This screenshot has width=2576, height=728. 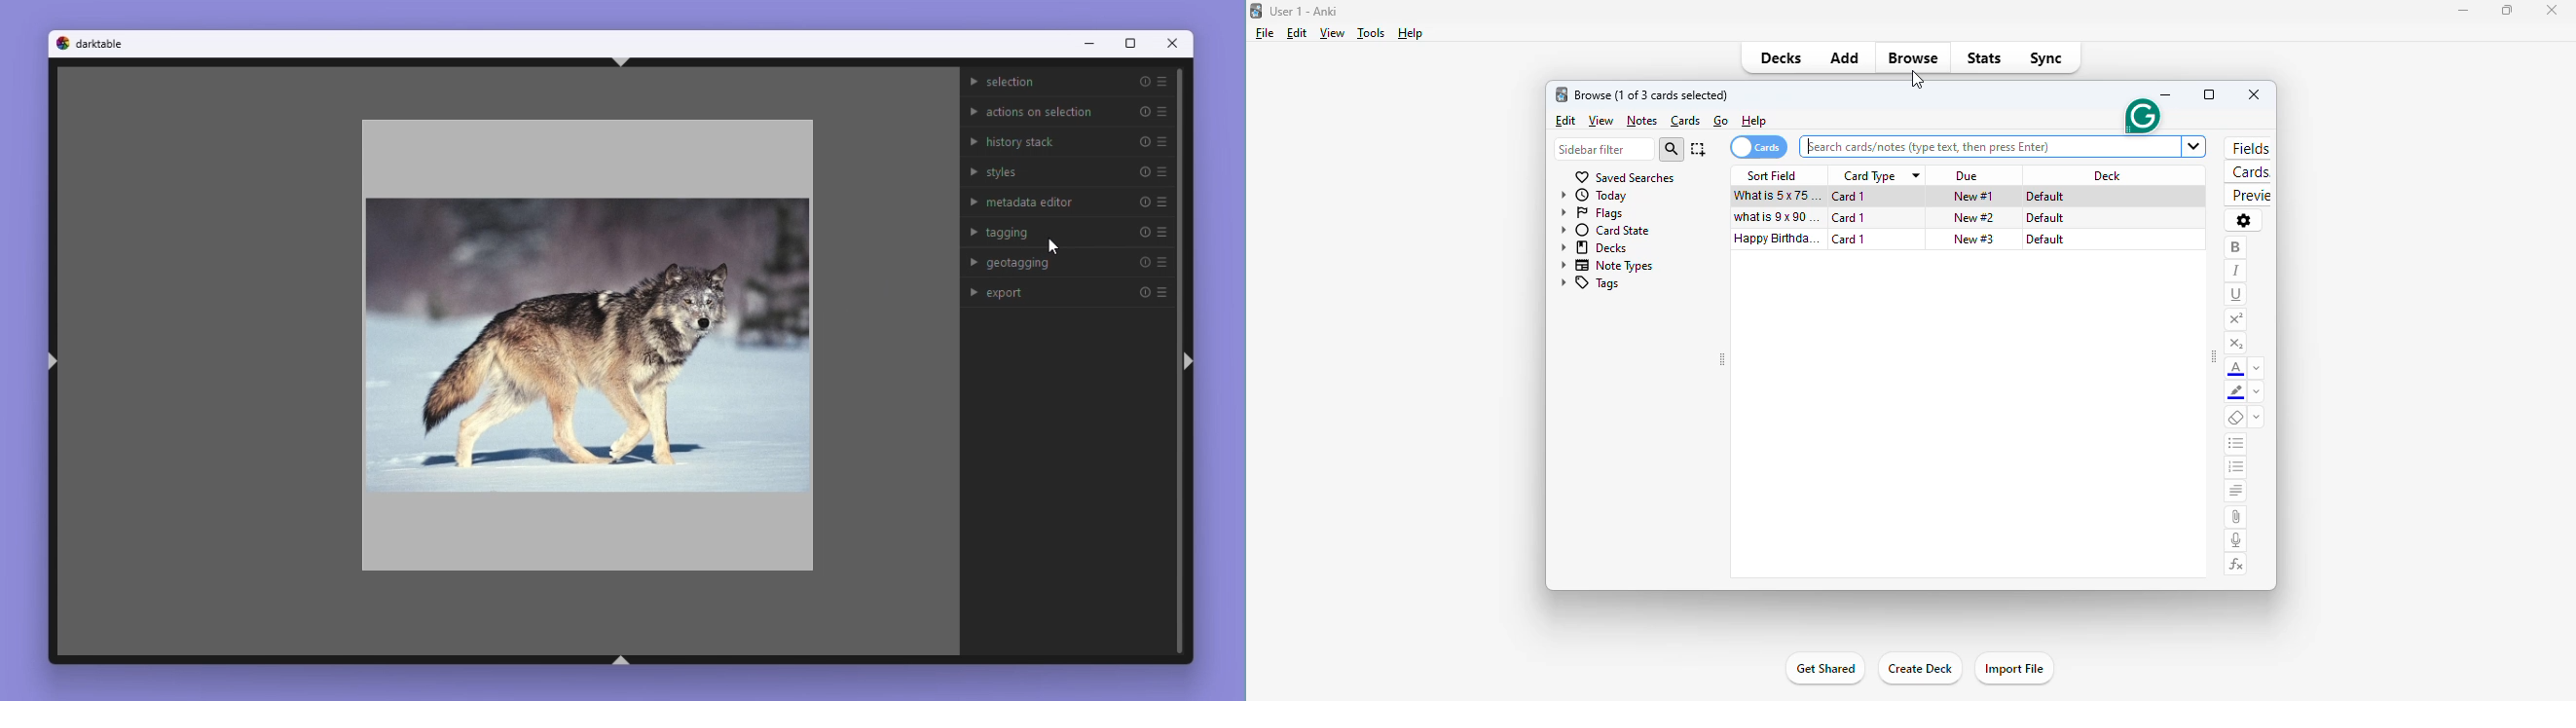 What do you see at coordinates (1411, 33) in the screenshot?
I see `help` at bounding box center [1411, 33].